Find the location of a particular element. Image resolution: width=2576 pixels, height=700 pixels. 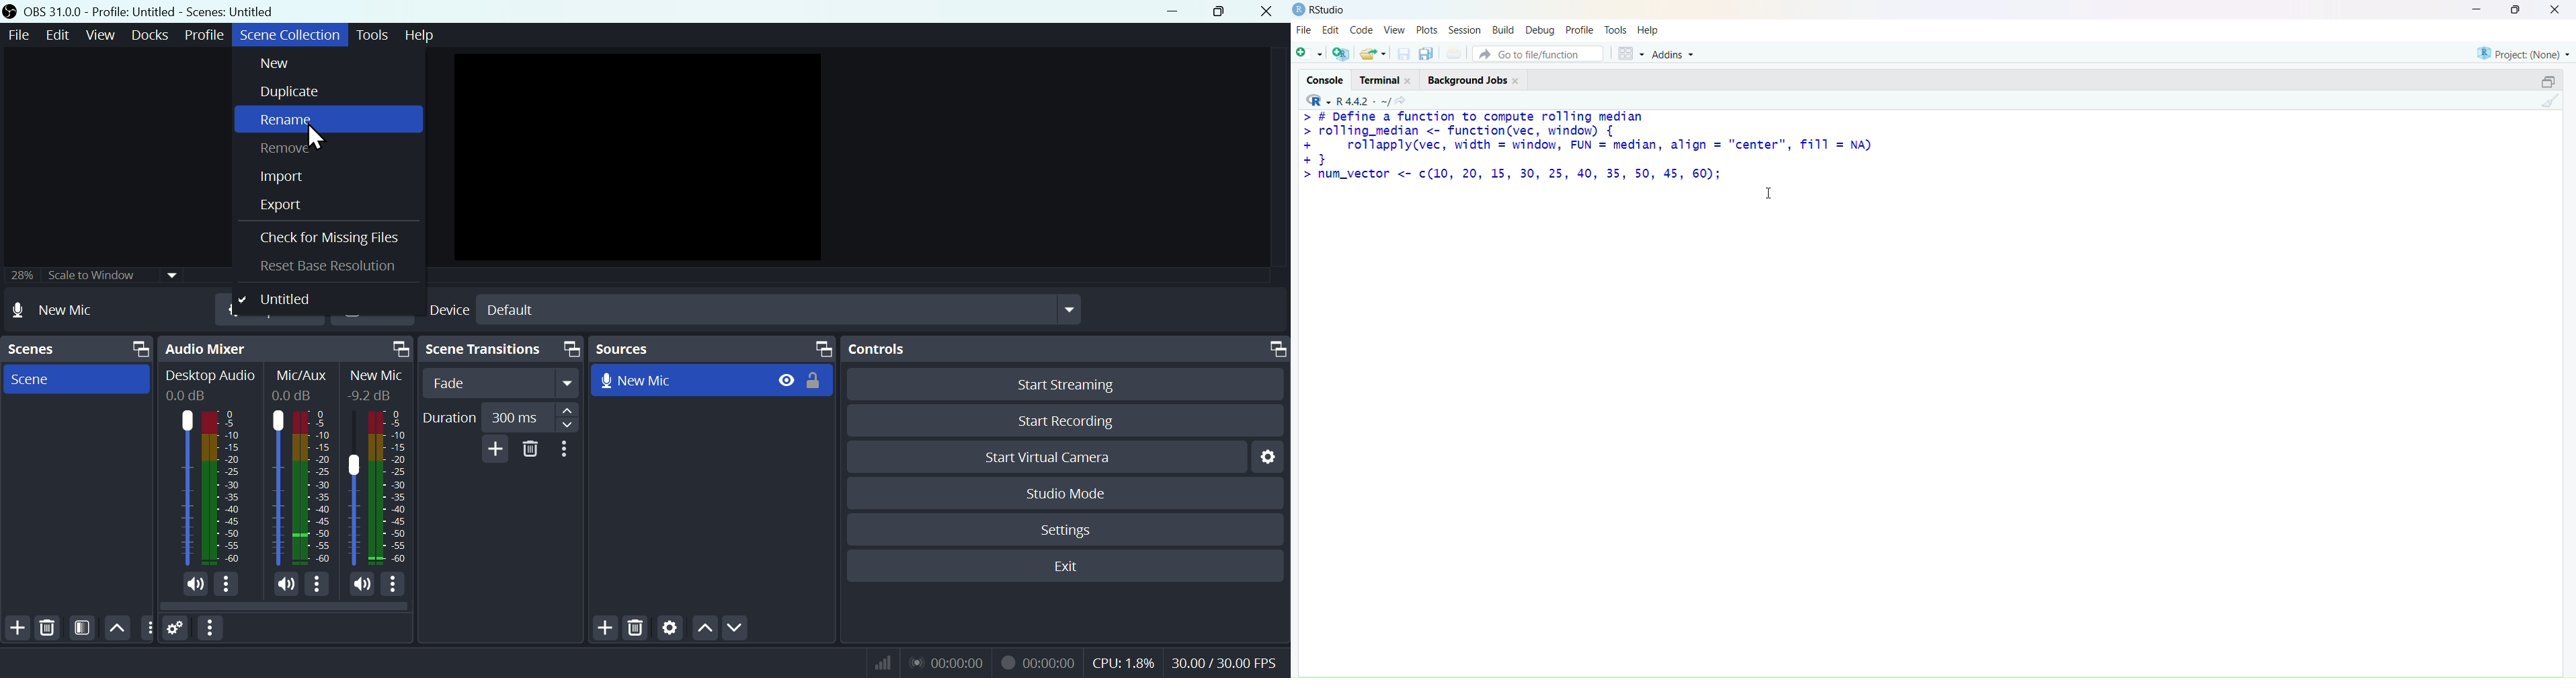

project (none) is located at coordinates (2523, 54).